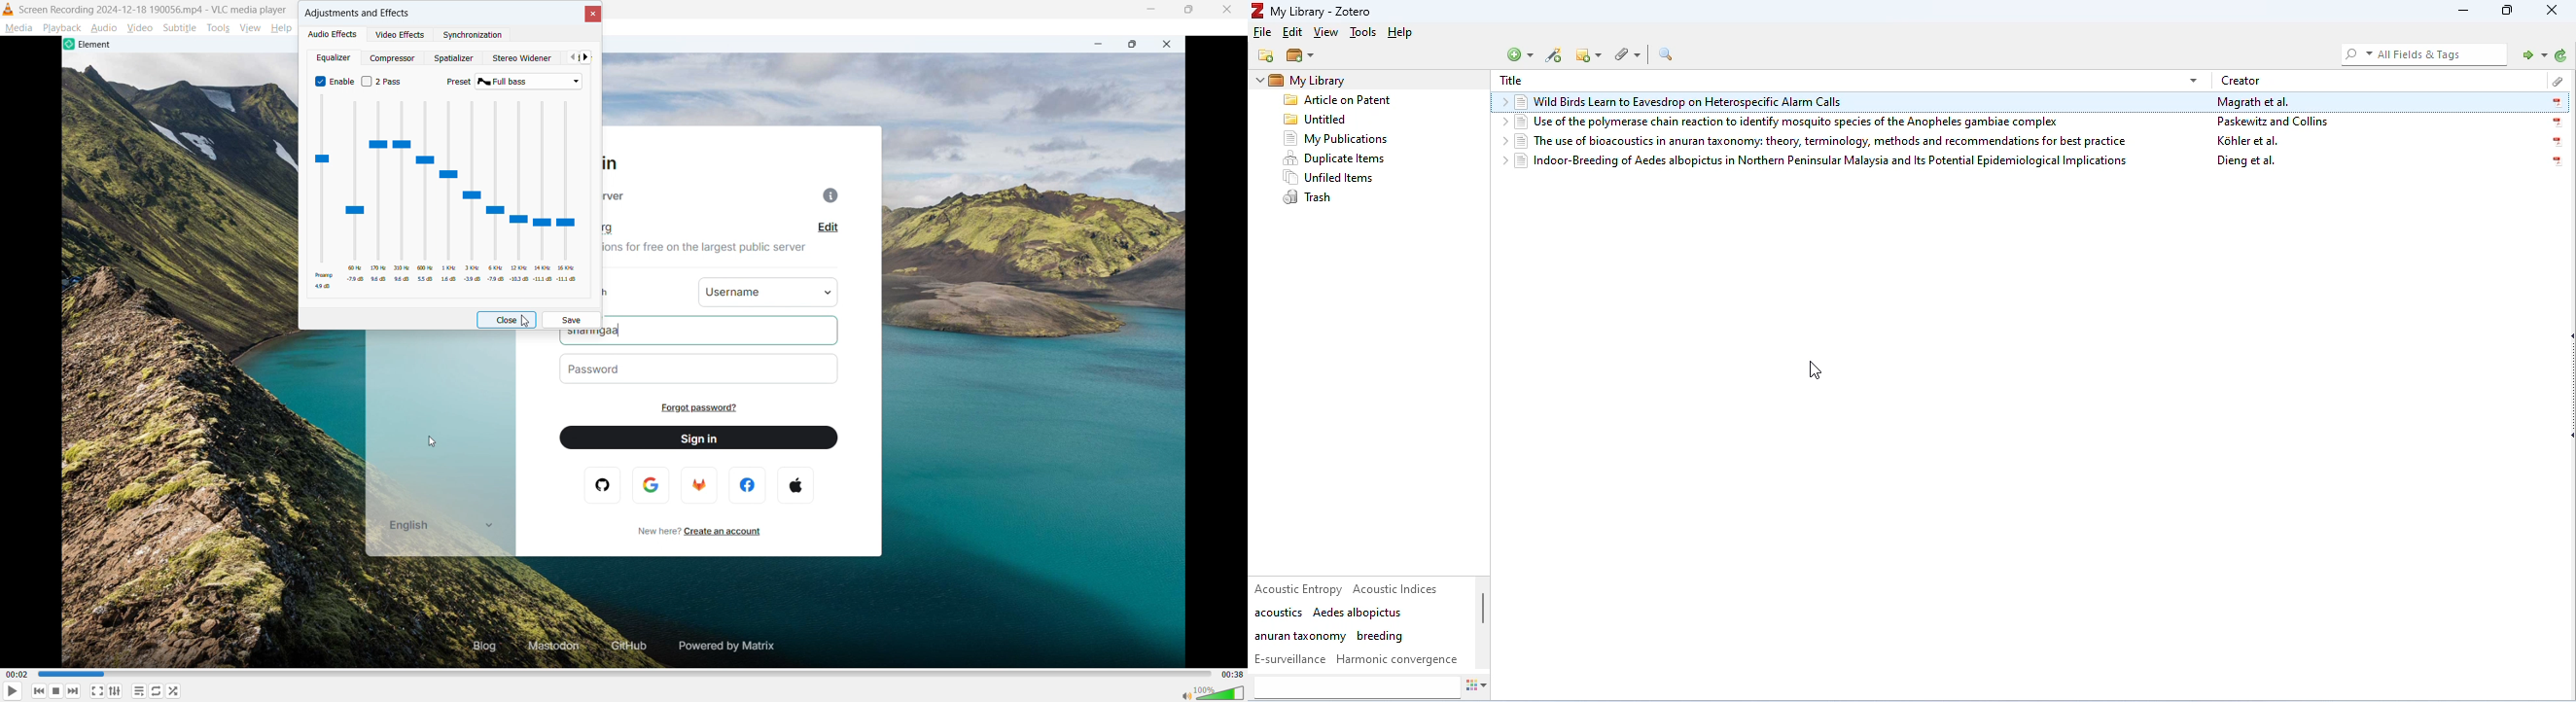 This screenshot has width=2576, height=728. Describe the element at coordinates (2249, 141) in the screenshot. I see `Köhler et al.` at that location.